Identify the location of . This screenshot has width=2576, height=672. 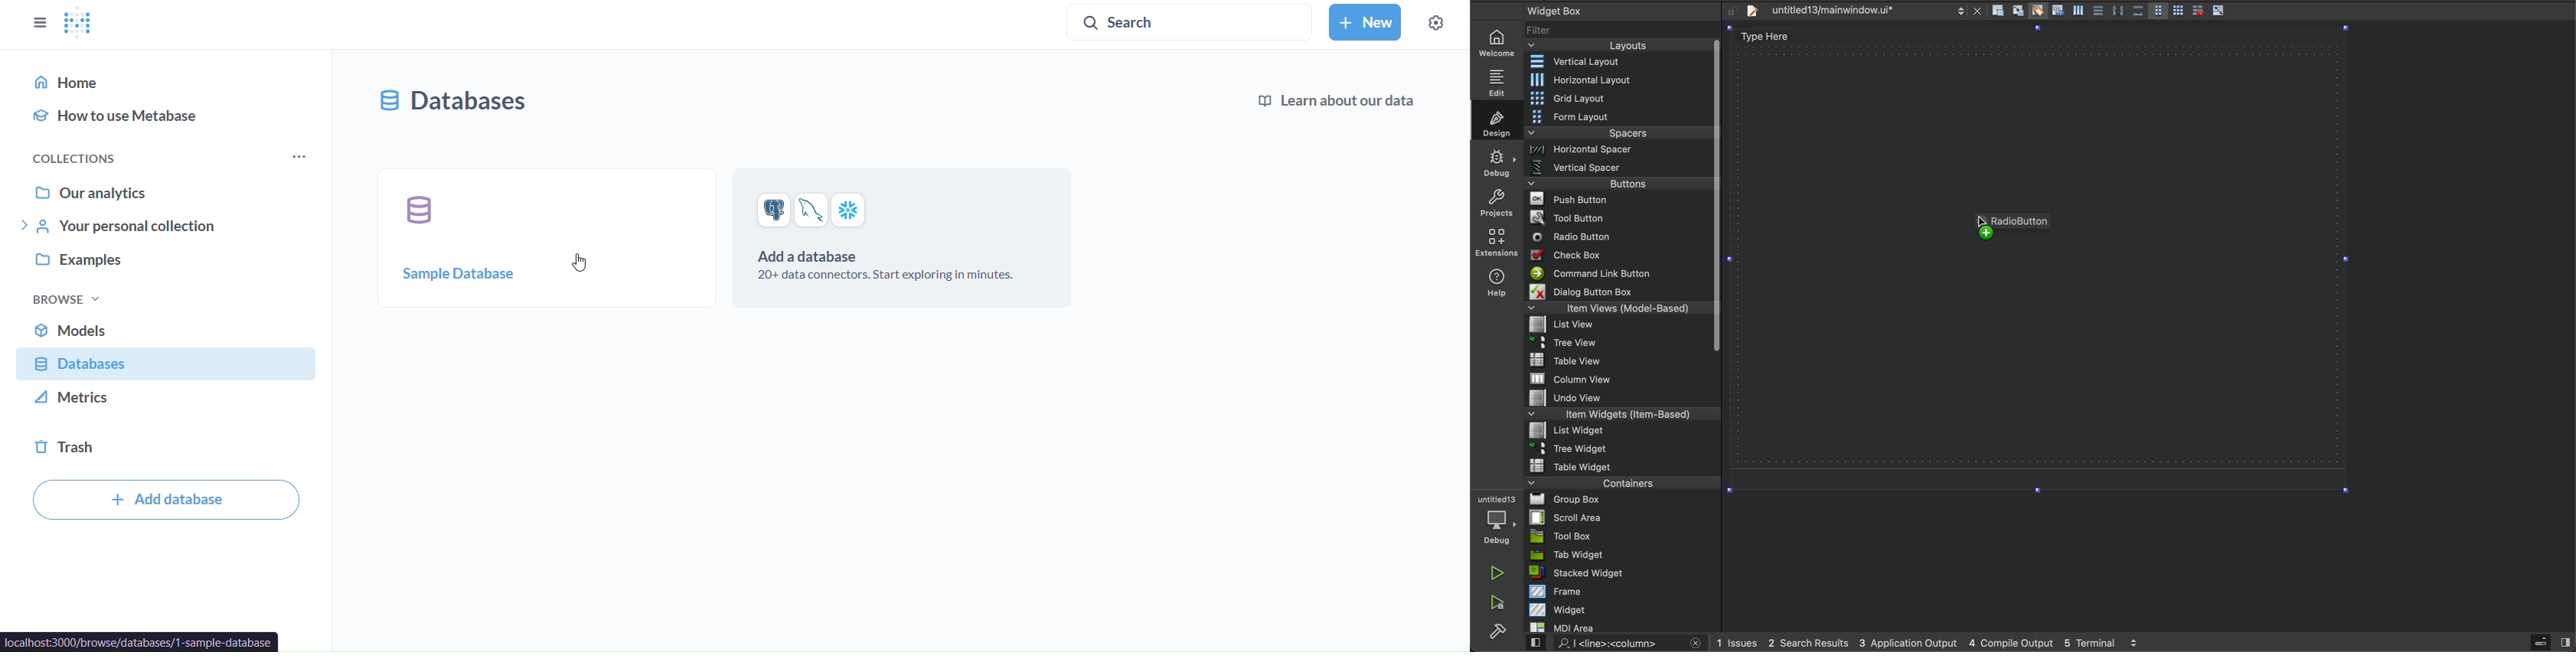
(2219, 11).